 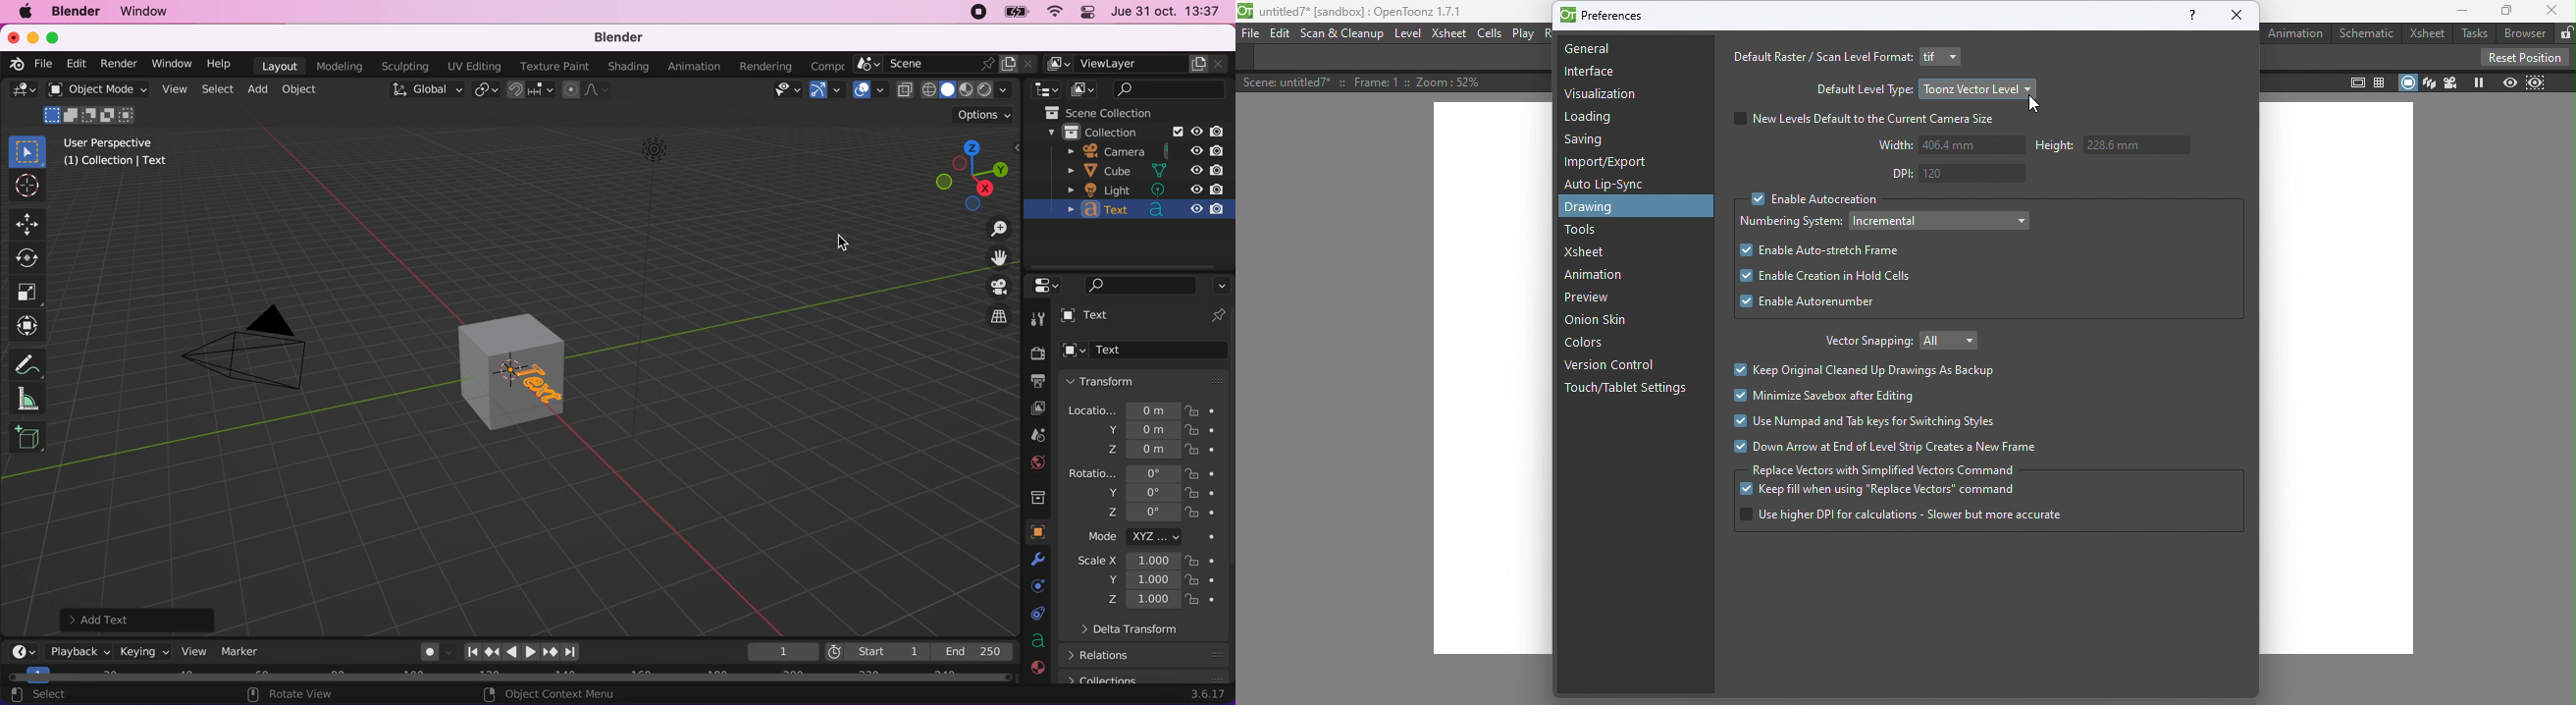 I want to click on Xsheet, so click(x=1594, y=251).